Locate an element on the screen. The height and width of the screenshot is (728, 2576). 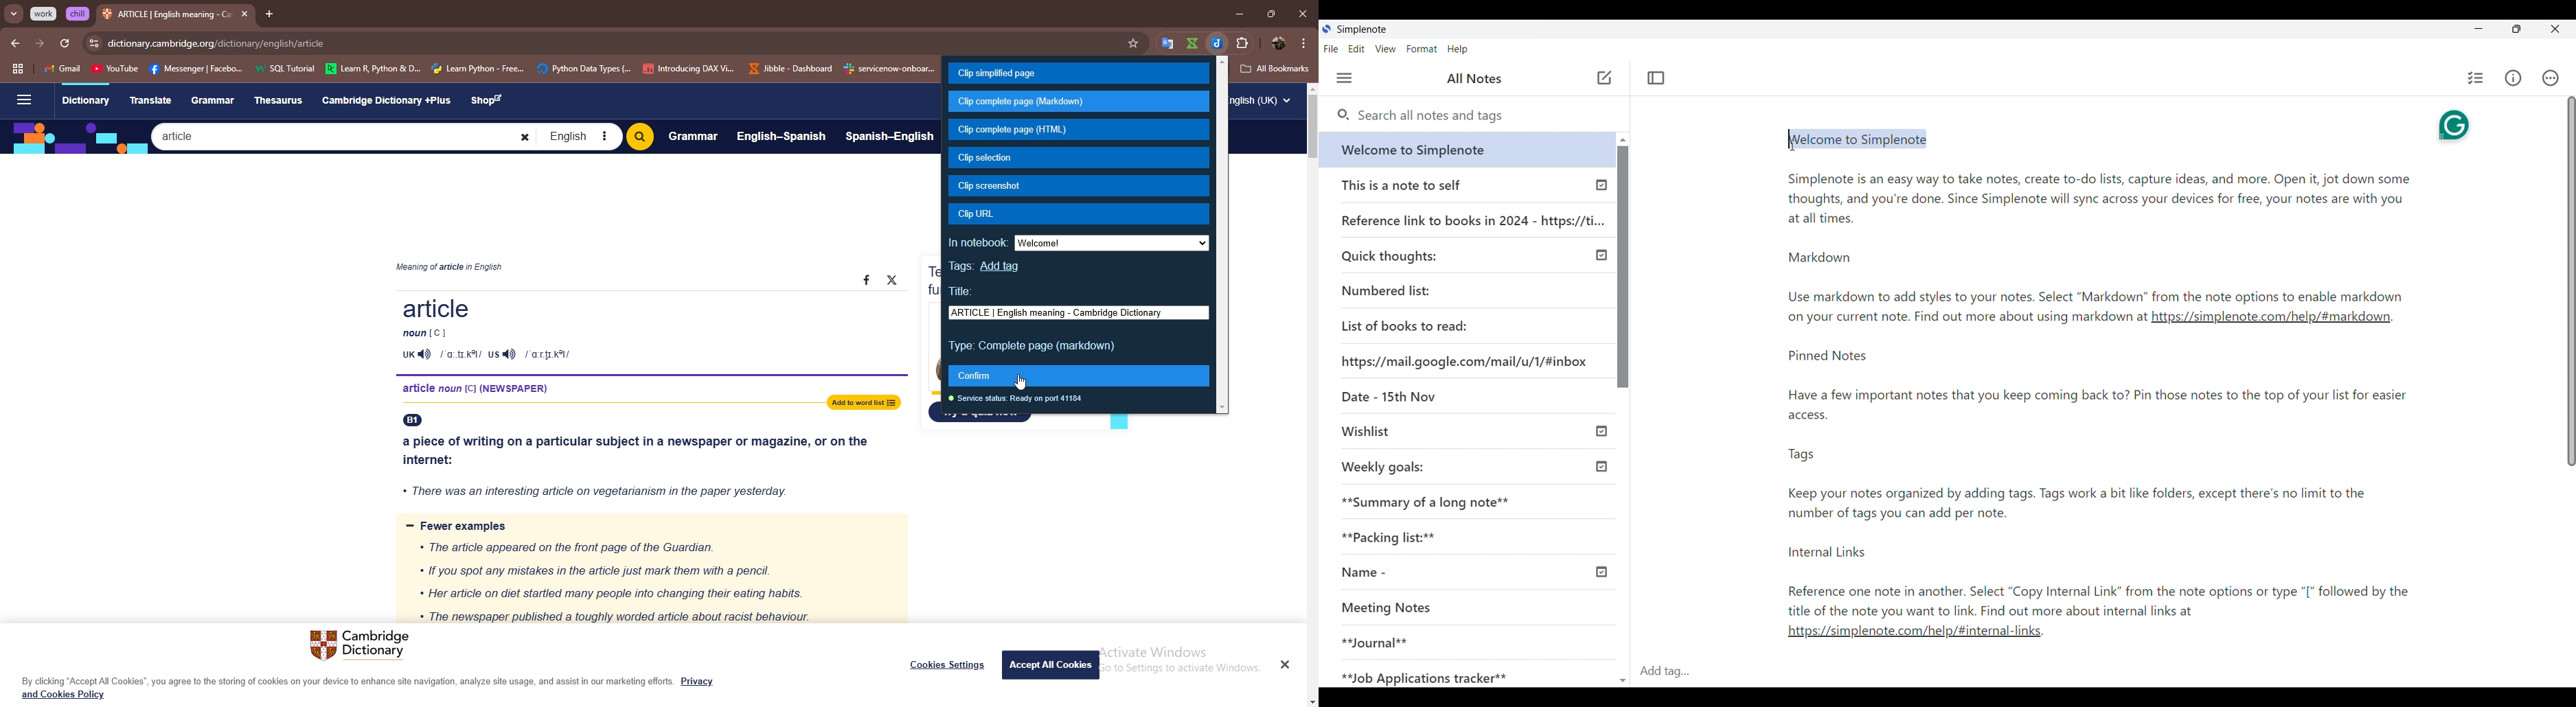
all bookmarks is located at coordinates (1275, 69).